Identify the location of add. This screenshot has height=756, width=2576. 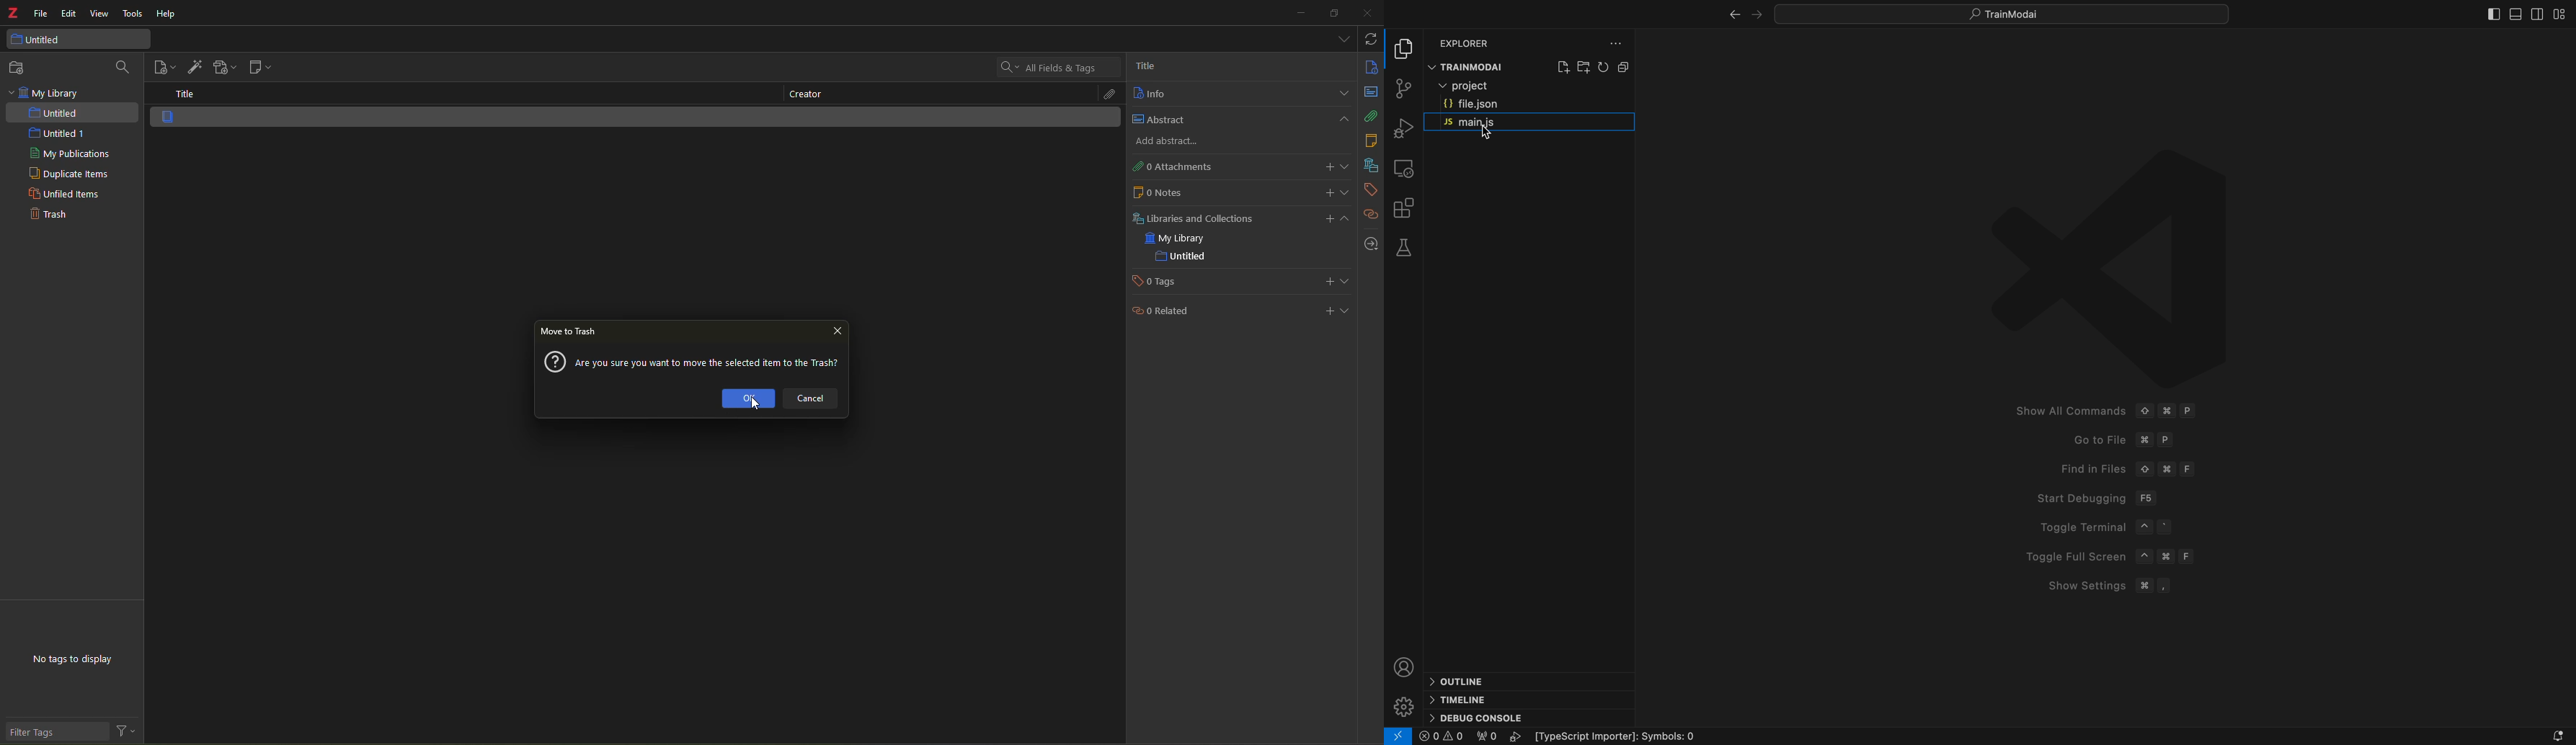
(1328, 167).